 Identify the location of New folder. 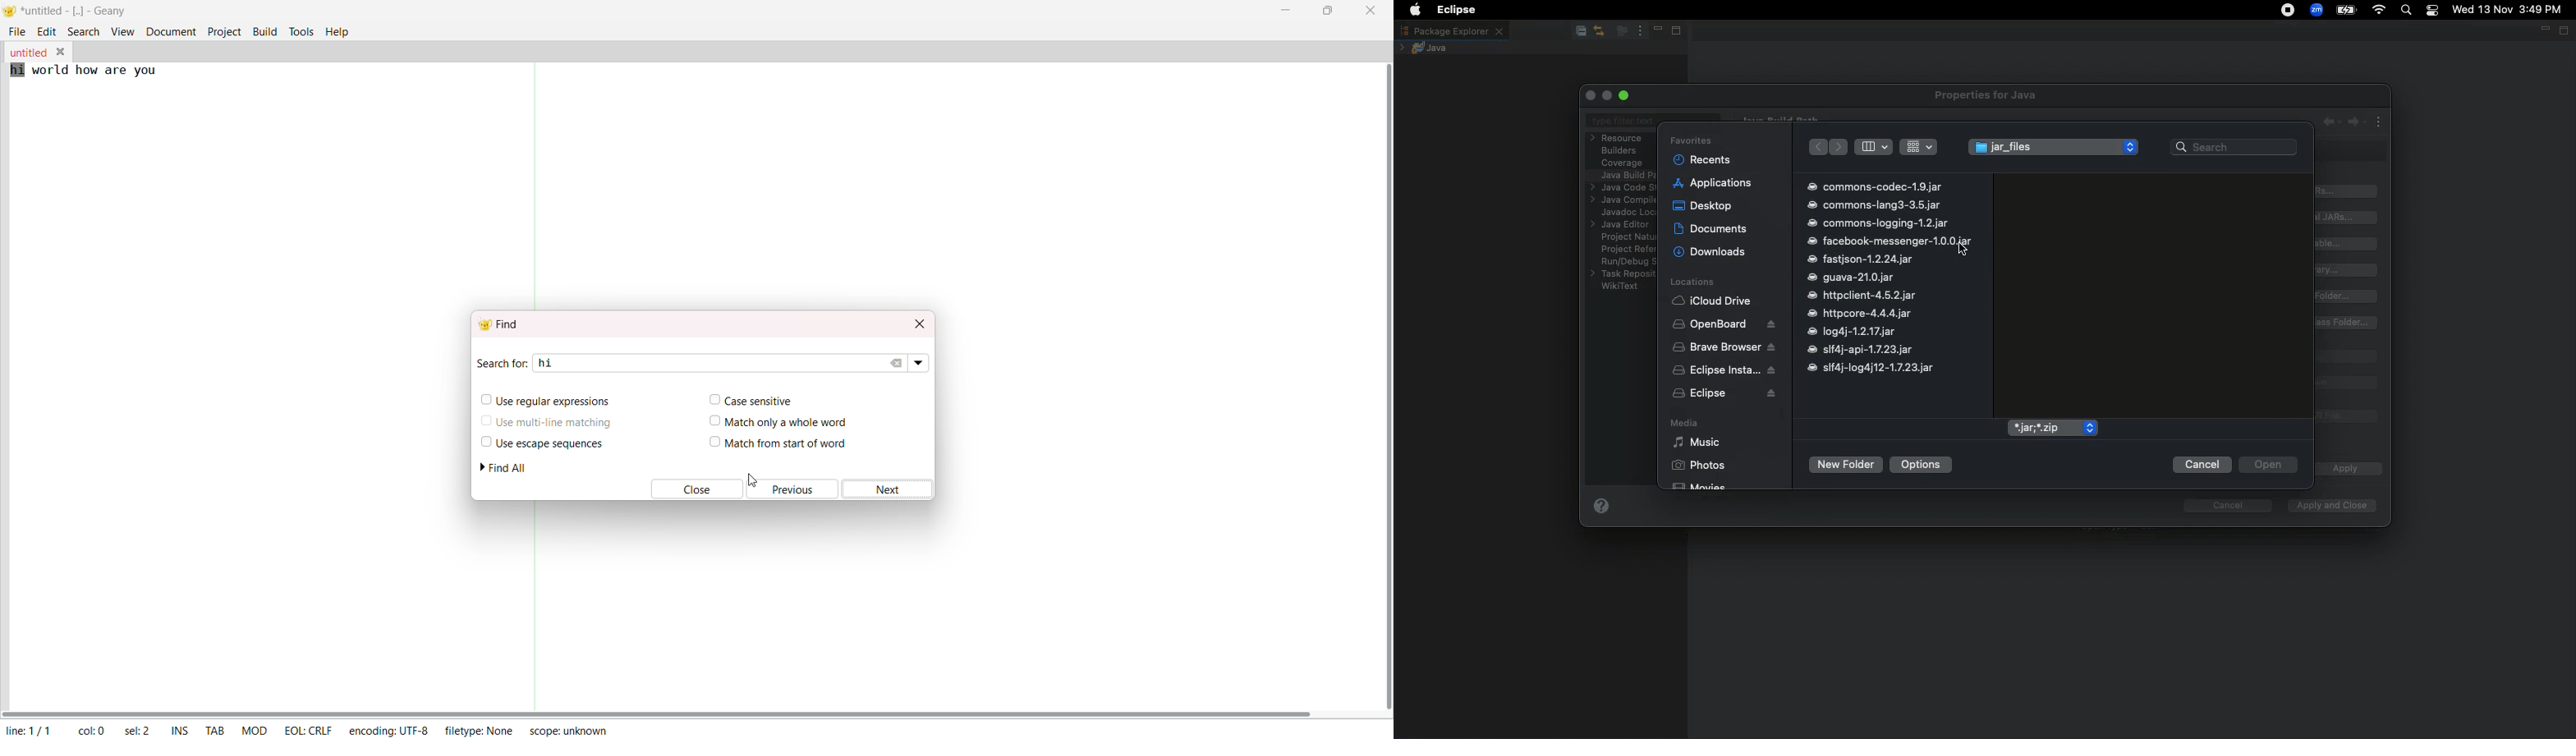
(1844, 465).